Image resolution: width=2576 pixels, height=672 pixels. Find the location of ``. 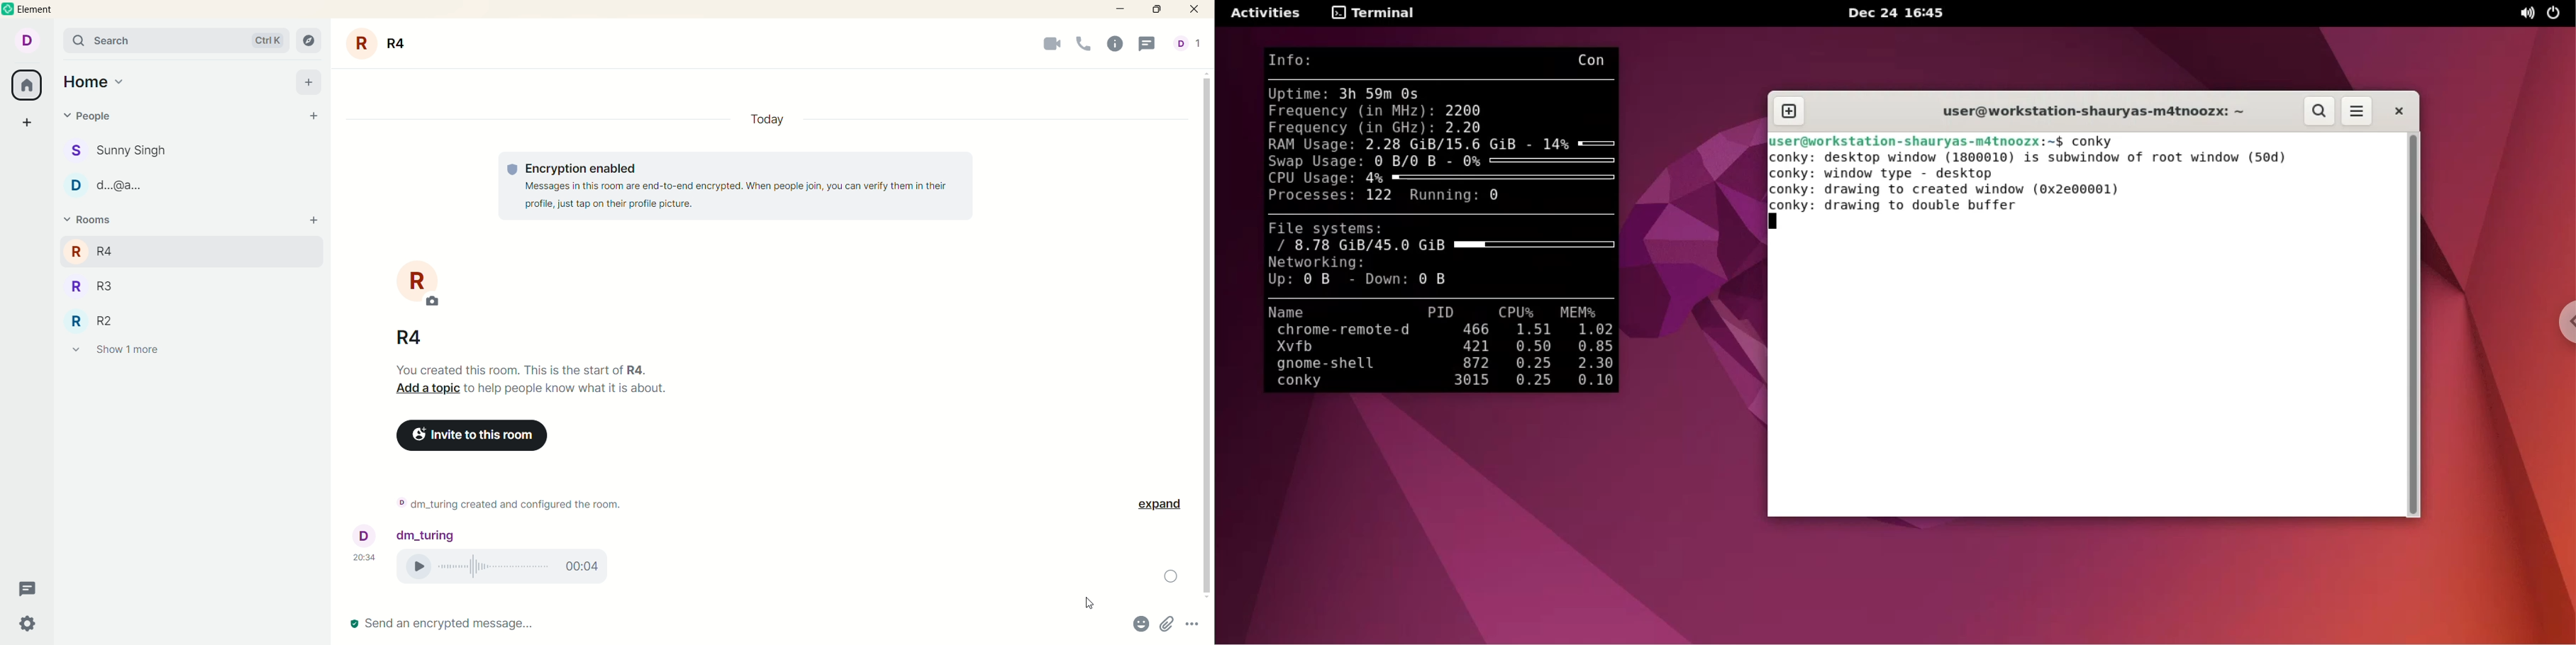

 is located at coordinates (439, 534).